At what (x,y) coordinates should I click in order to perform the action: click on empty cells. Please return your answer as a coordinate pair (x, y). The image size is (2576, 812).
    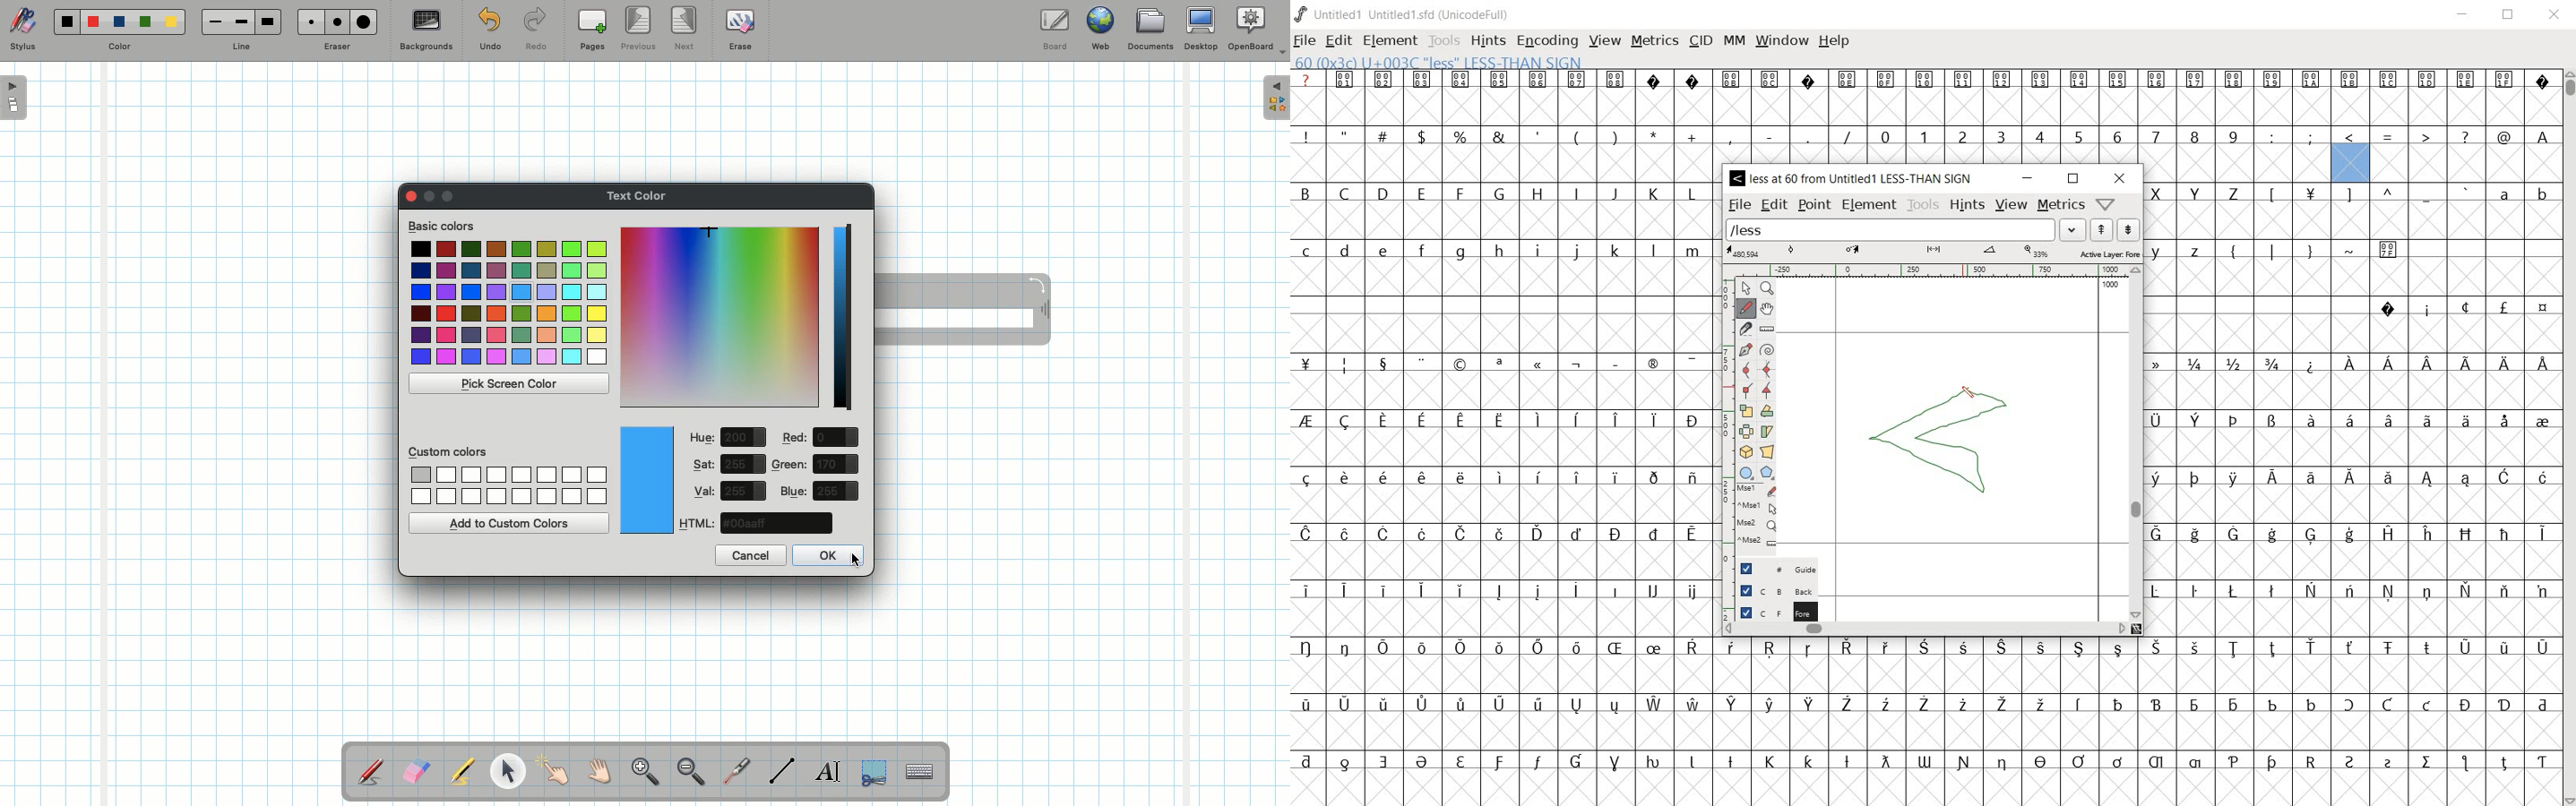
    Looking at the image, I should click on (2462, 163).